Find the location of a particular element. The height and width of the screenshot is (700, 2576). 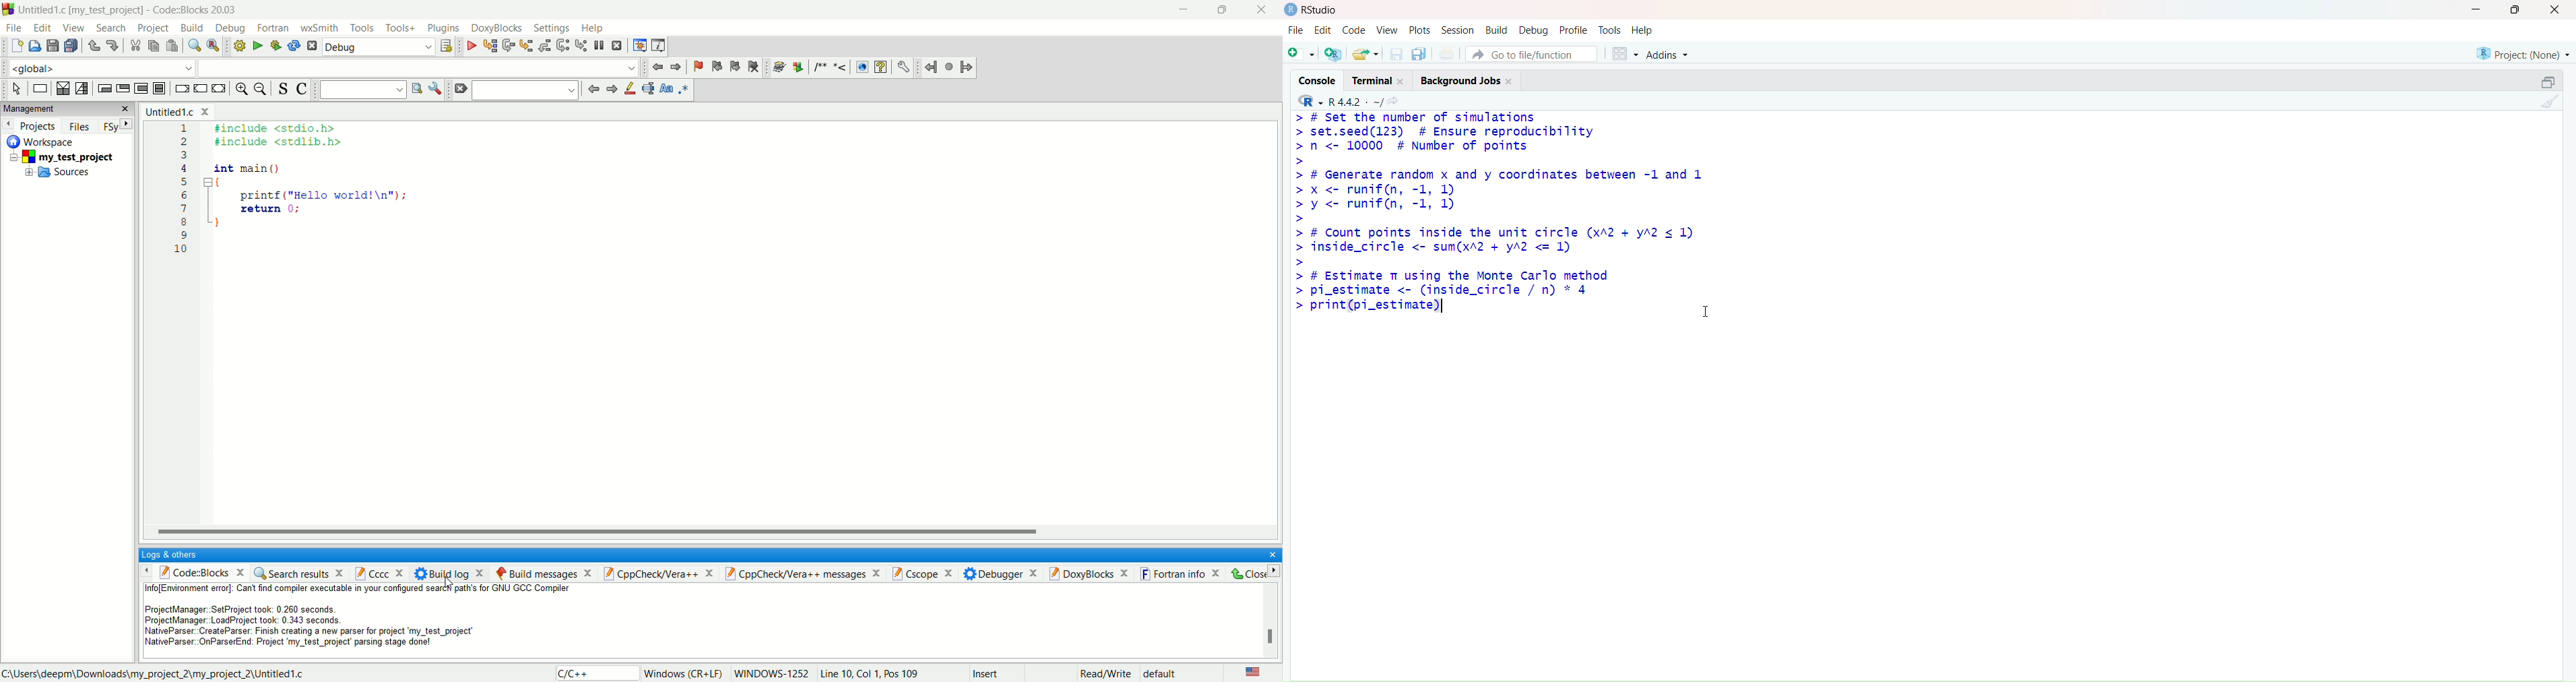

continue instruction is located at coordinates (201, 88).